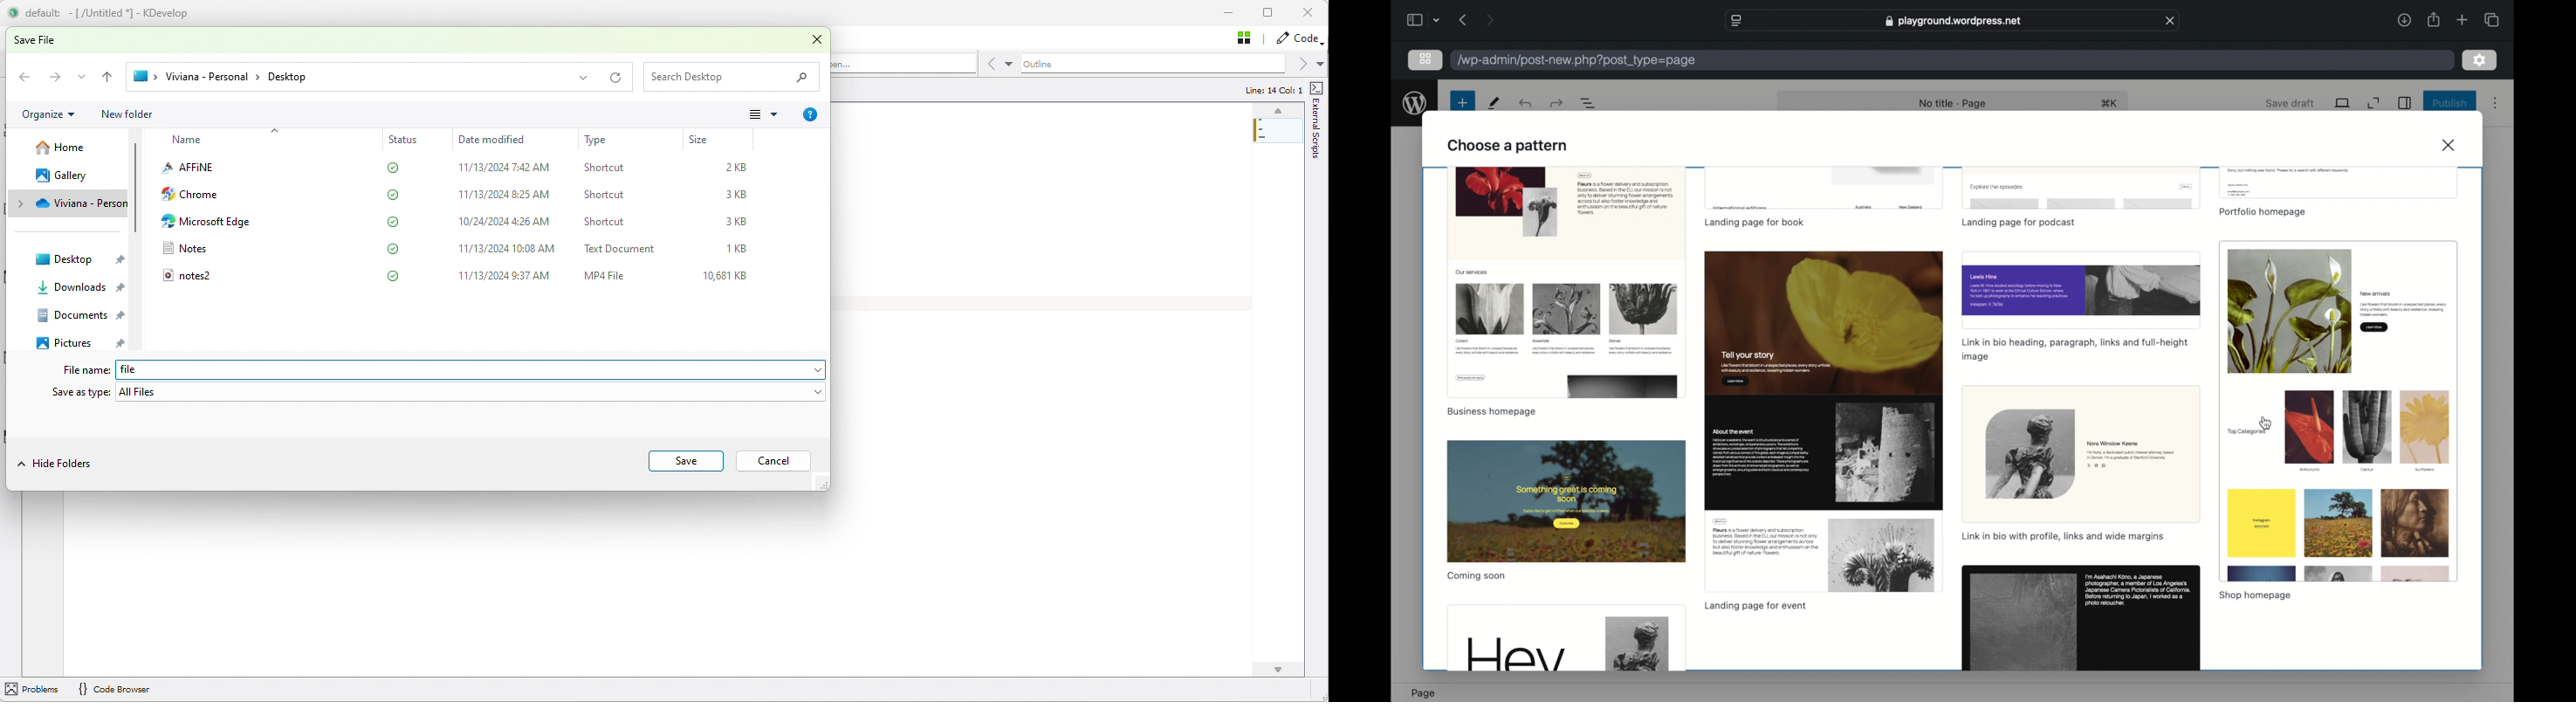 The width and height of the screenshot is (2576, 728). I want to click on dropdown, so click(1438, 20).